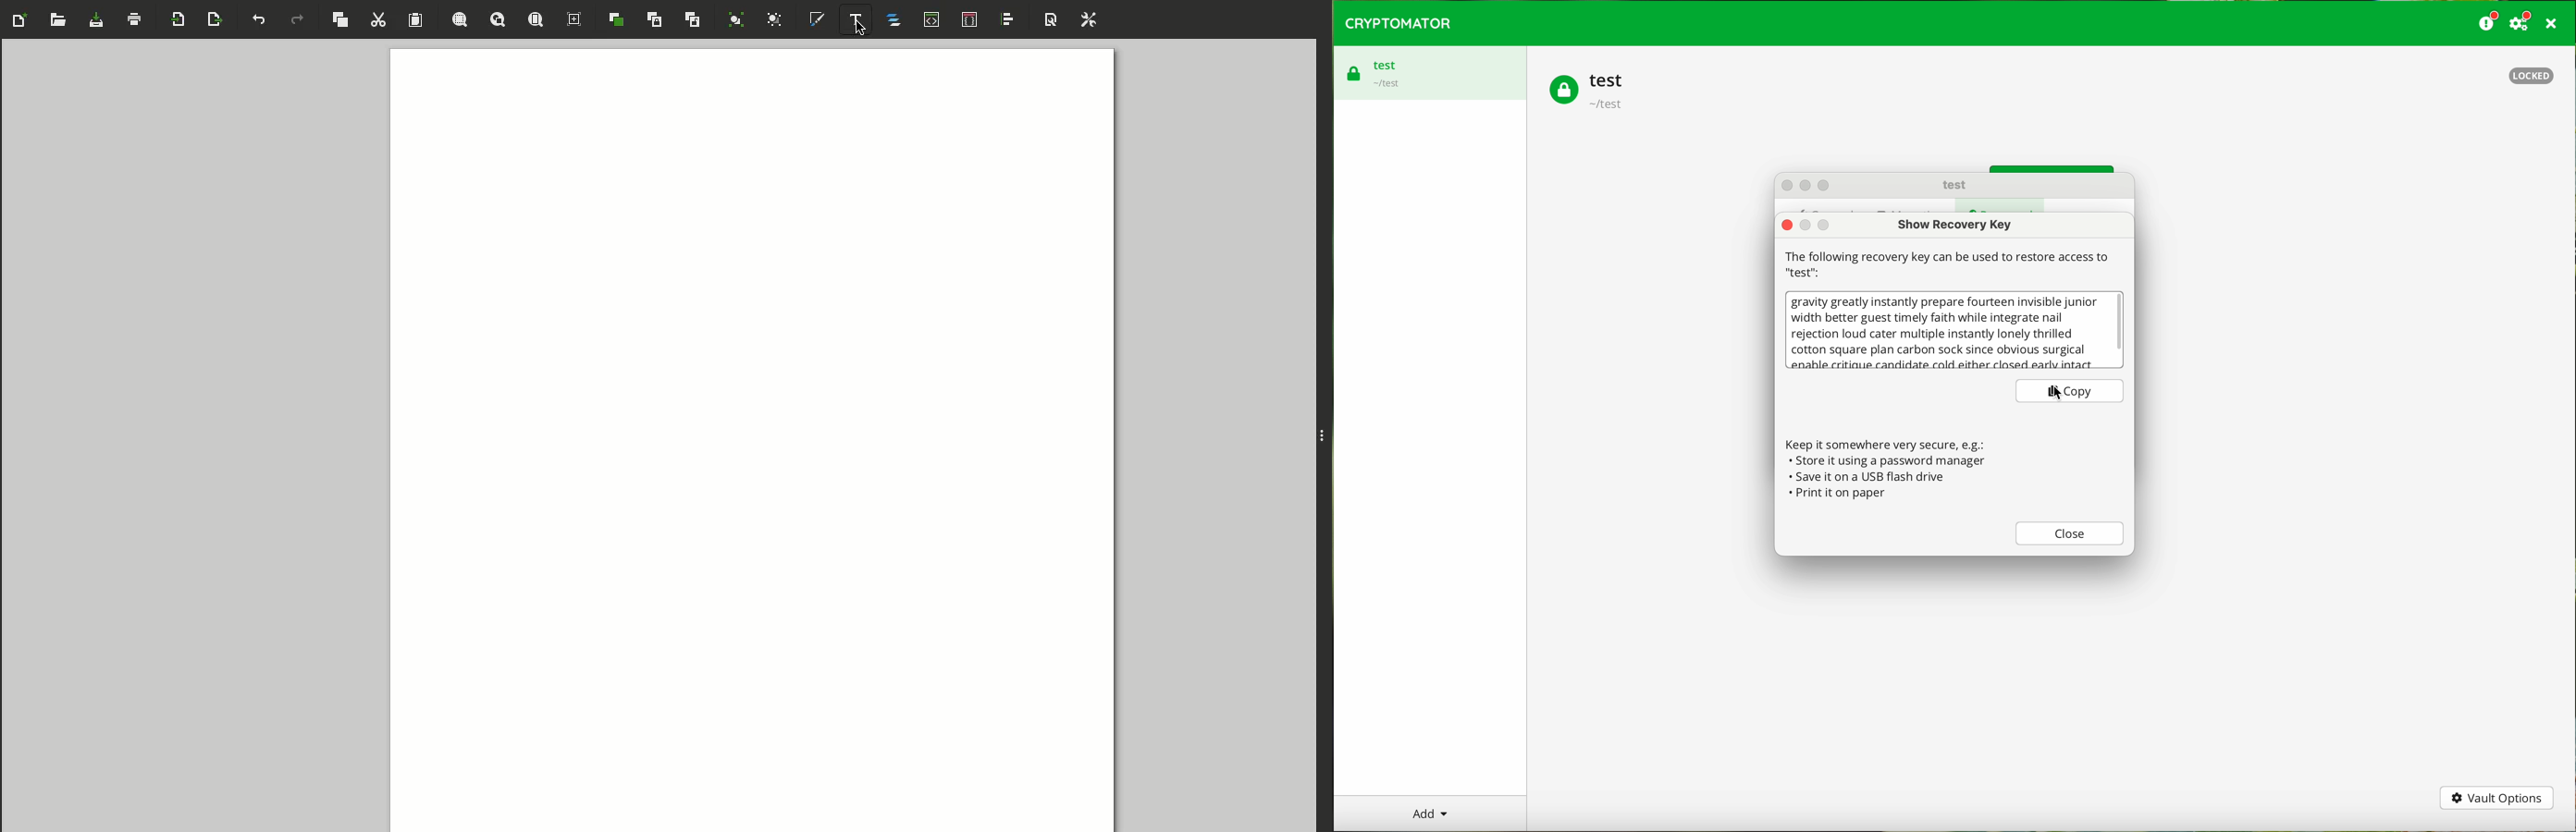  What do you see at coordinates (257, 24) in the screenshot?
I see `Undo` at bounding box center [257, 24].